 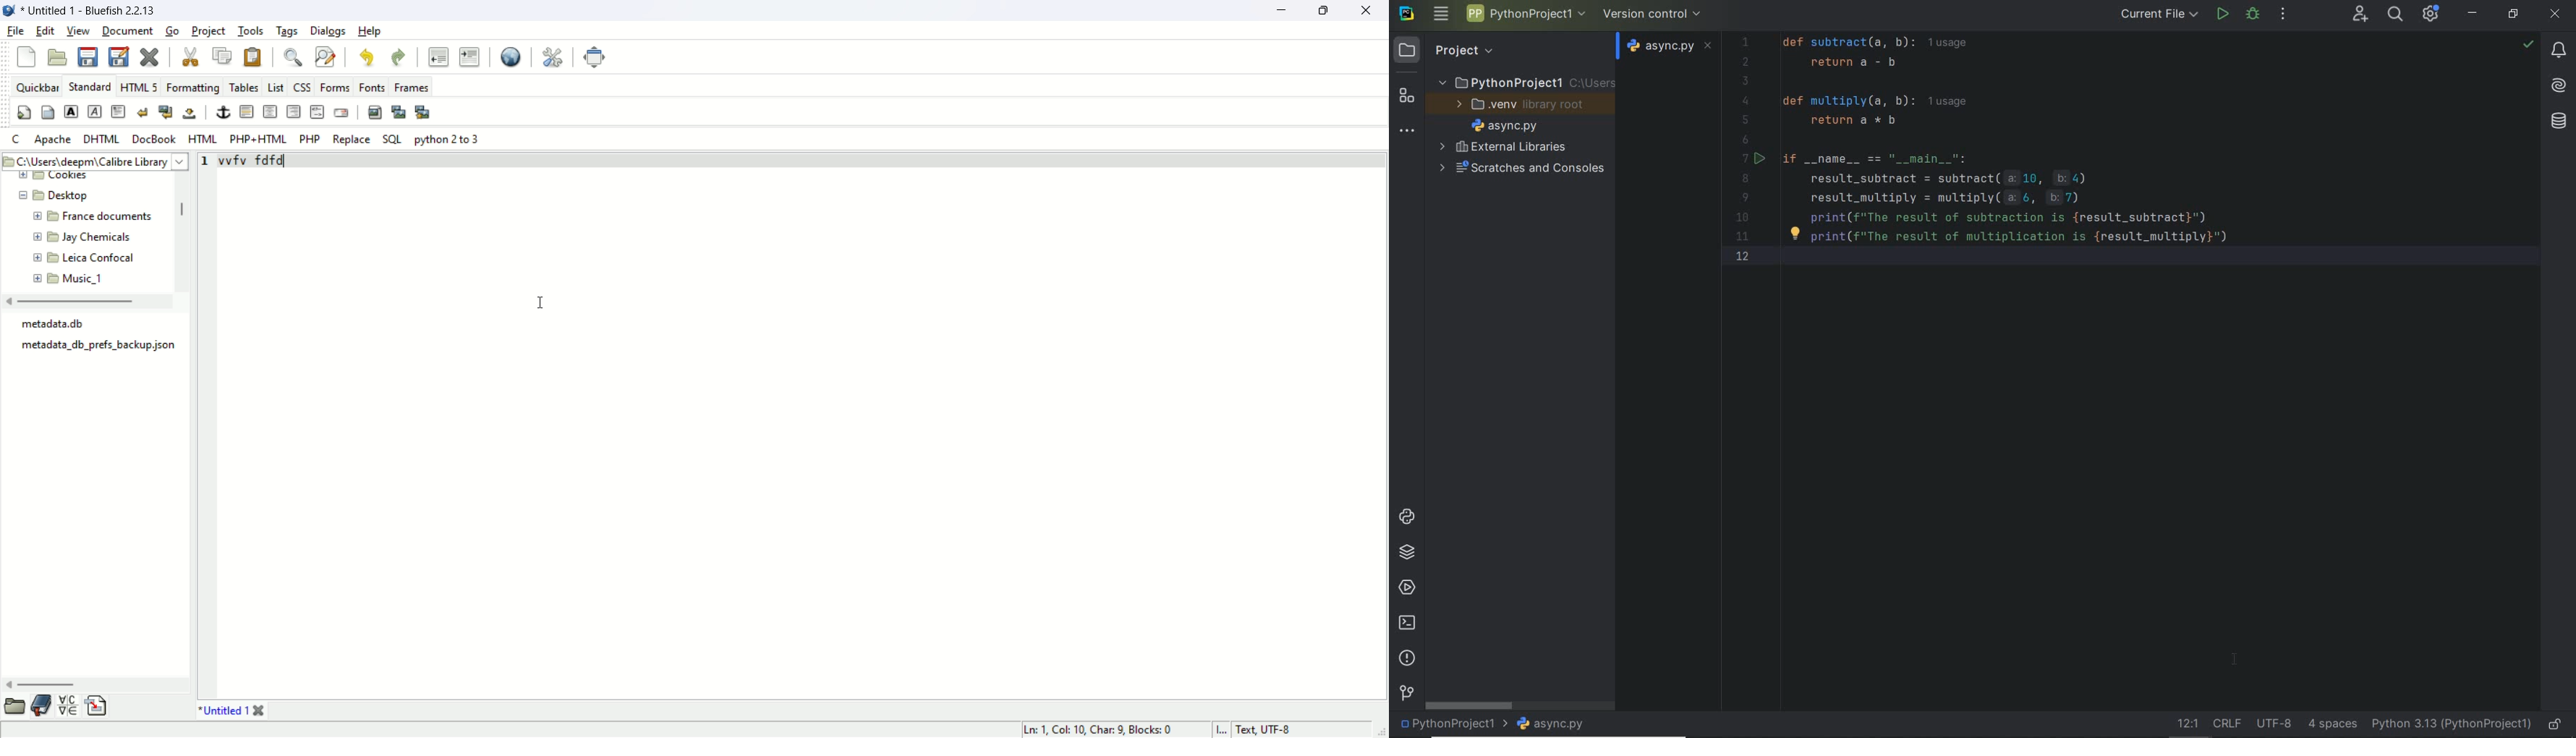 I want to click on file name, so click(x=1669, y=47).